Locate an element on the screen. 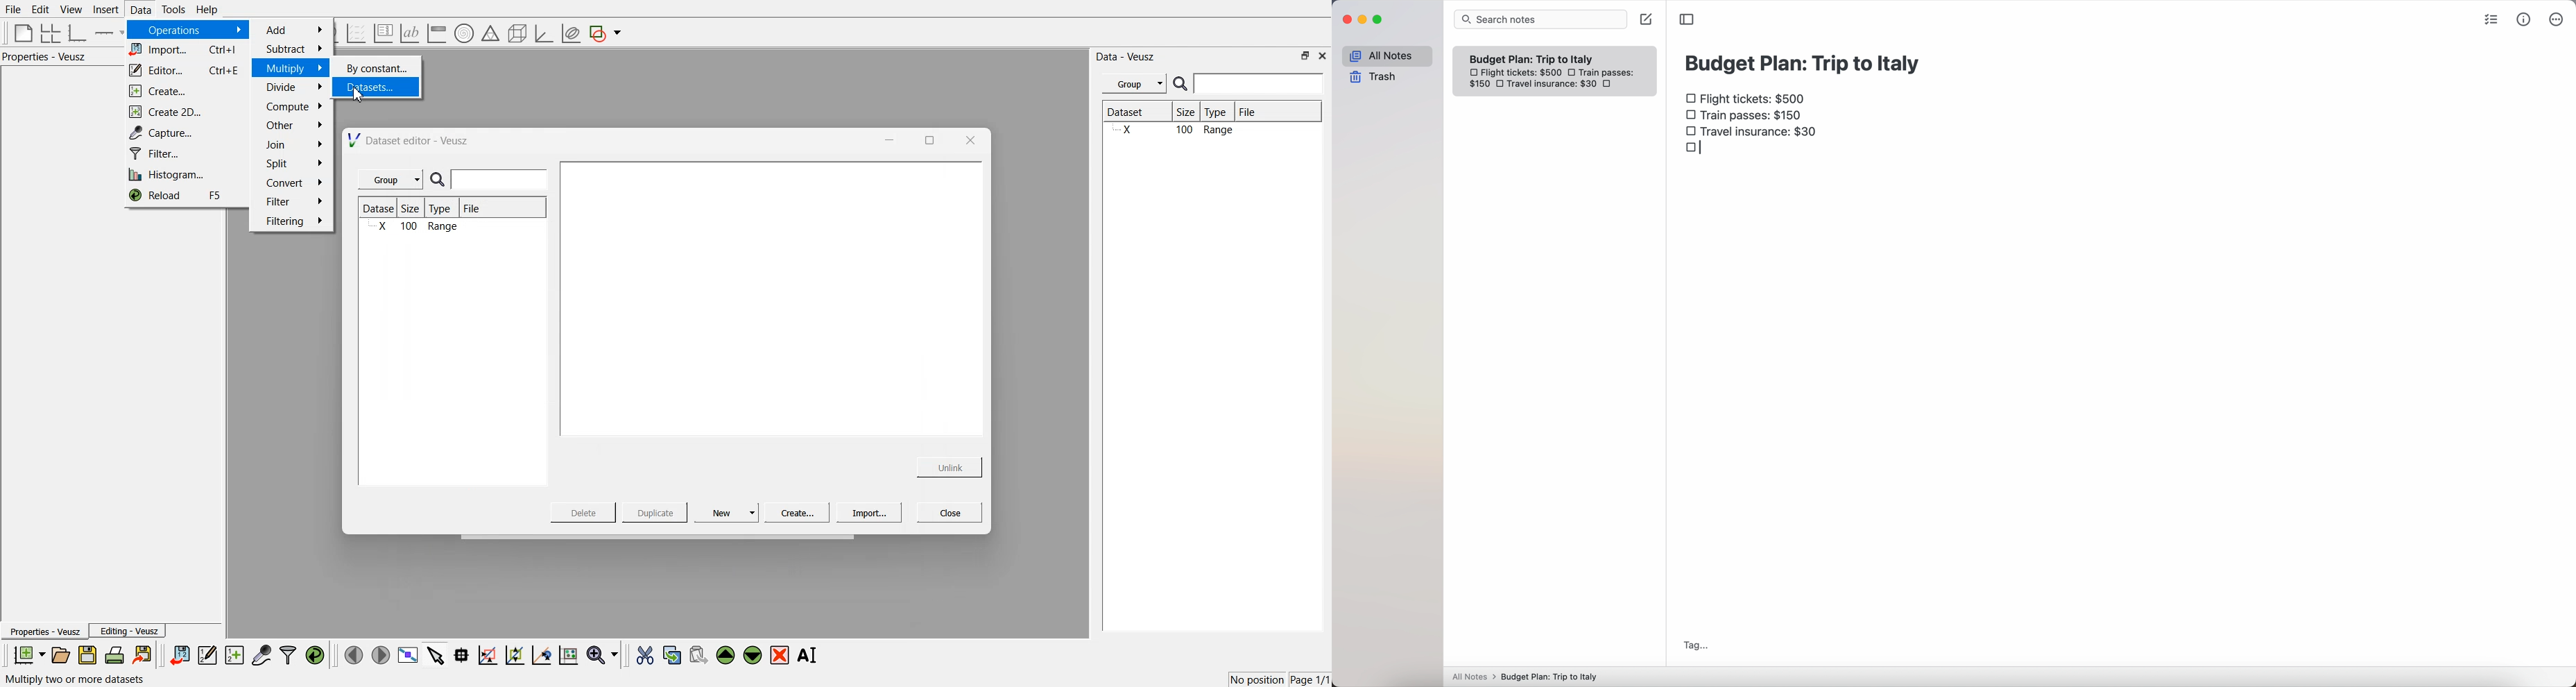   is located at coordinates (1134, 84).